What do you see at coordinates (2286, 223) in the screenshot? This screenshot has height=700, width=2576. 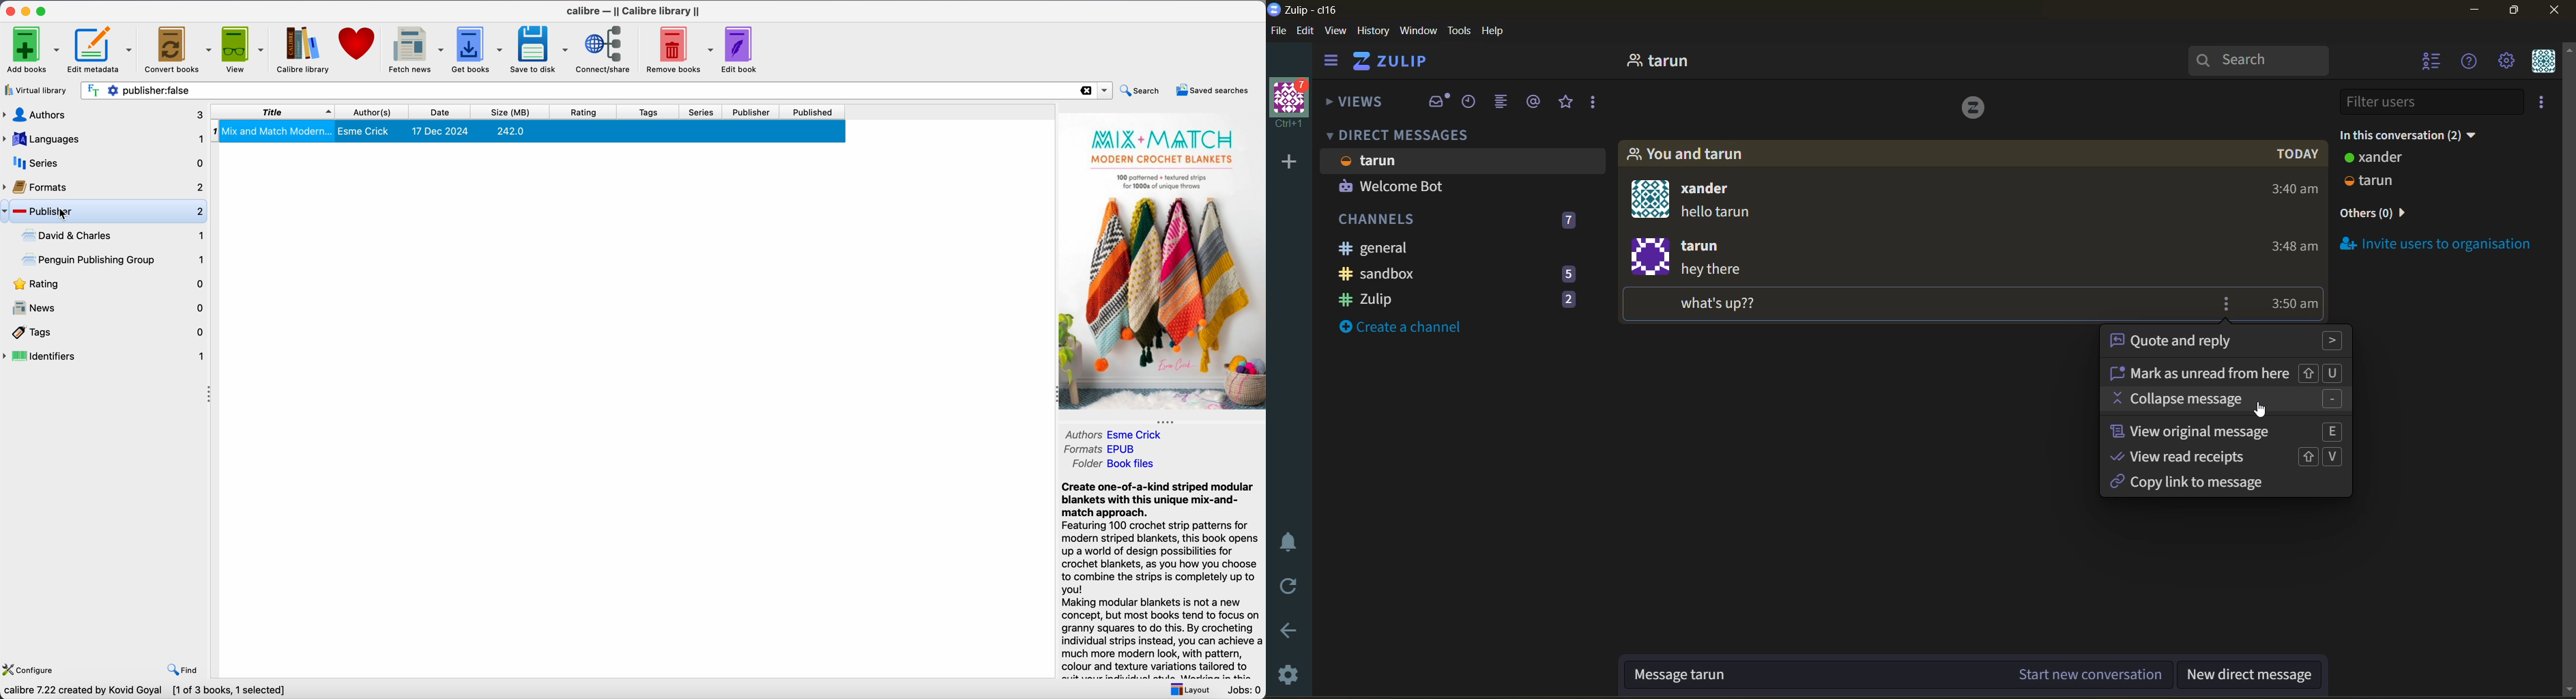 I see `timestamp` at bounding box center [2286, 223].